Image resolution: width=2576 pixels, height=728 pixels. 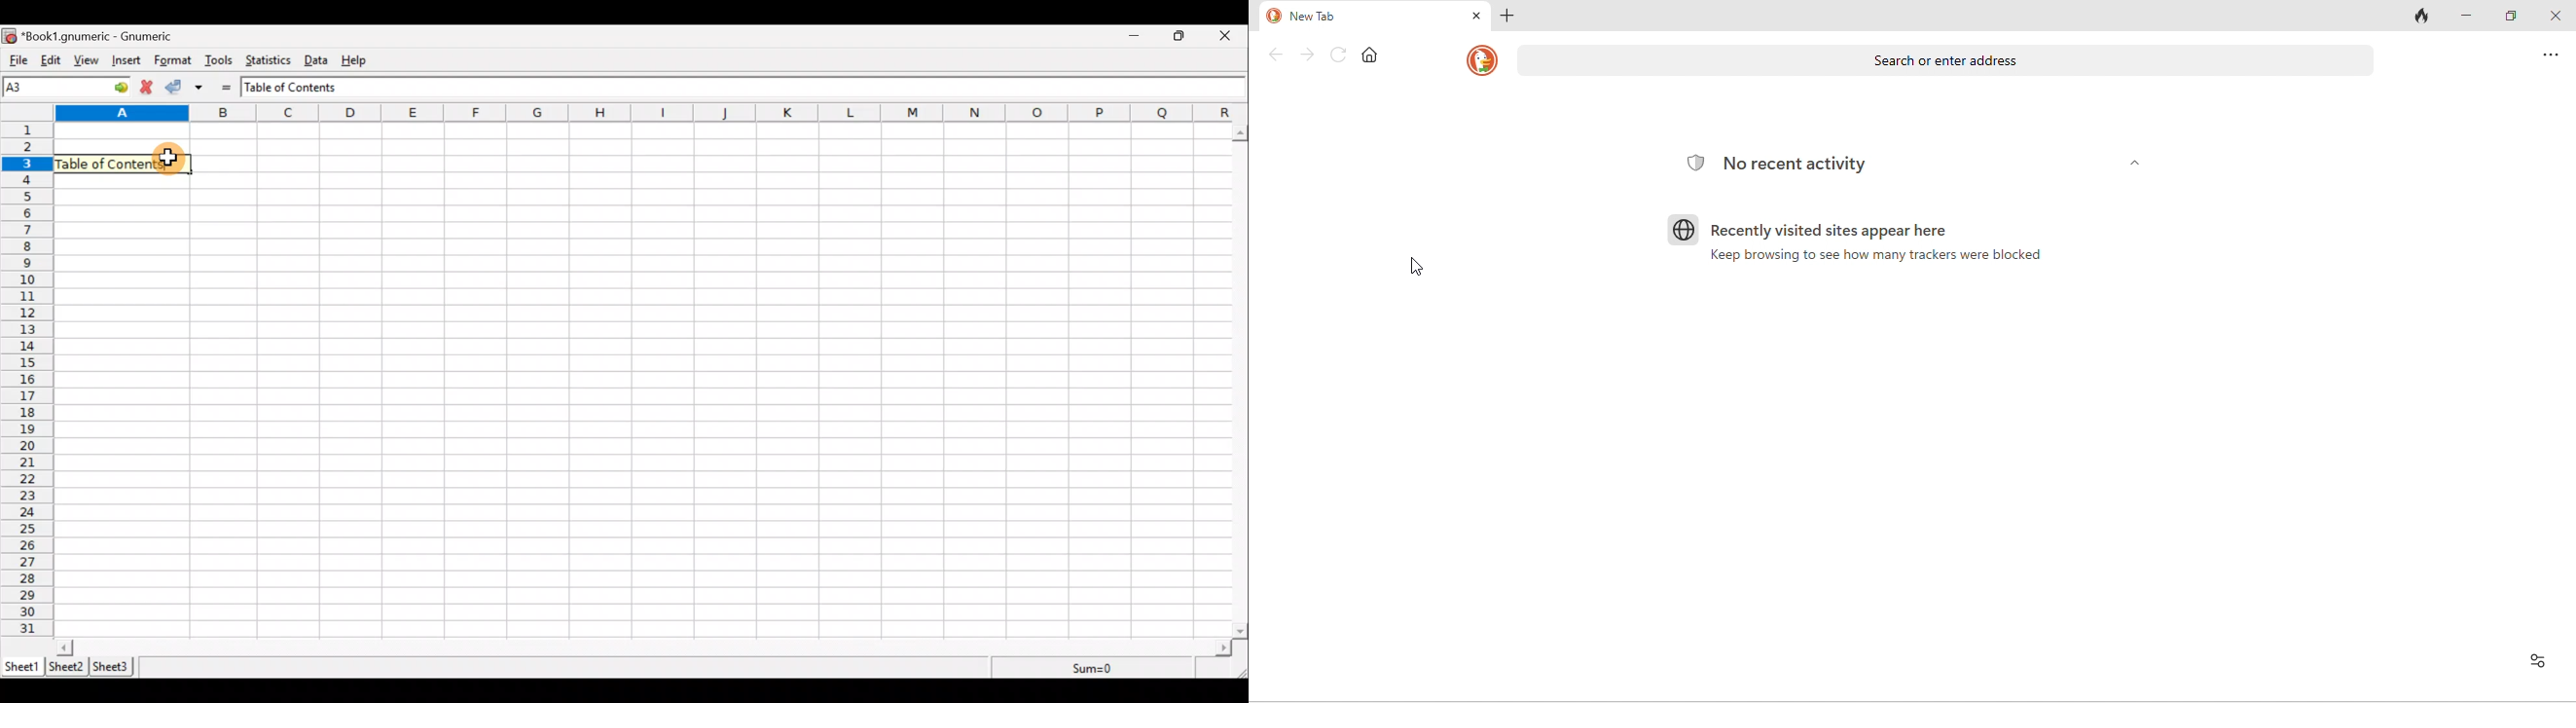 I want to click on Close, so click(x=1231, y=36).